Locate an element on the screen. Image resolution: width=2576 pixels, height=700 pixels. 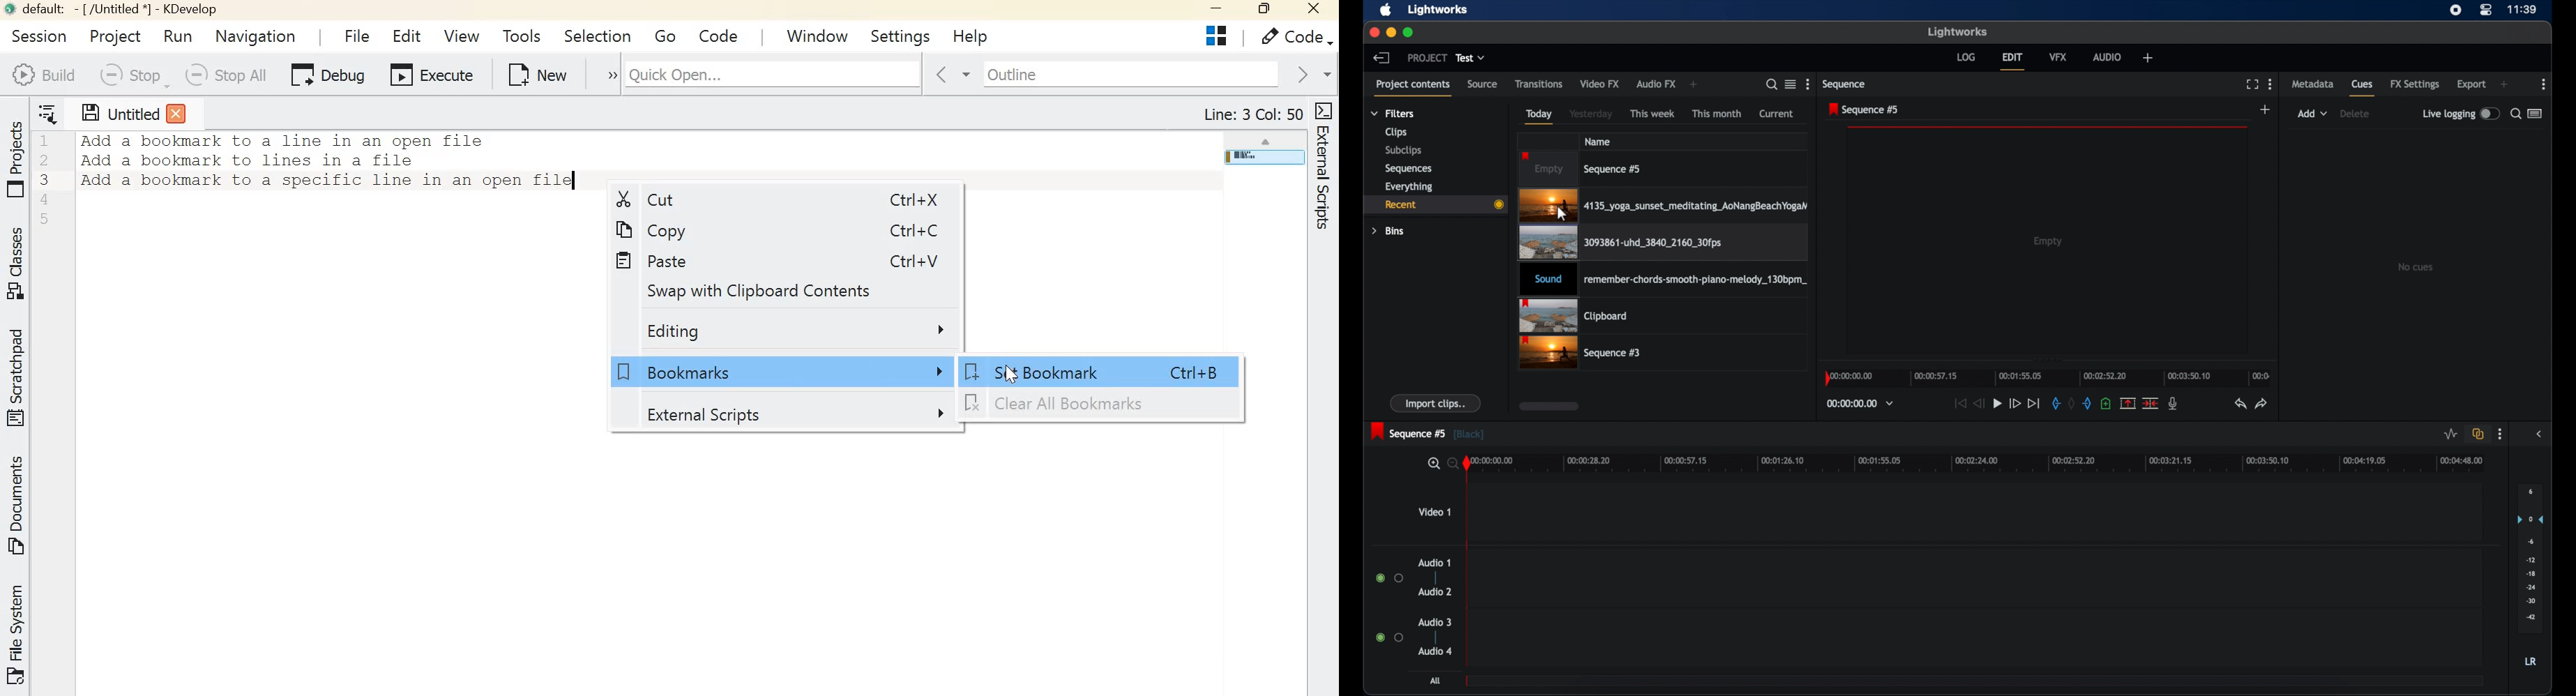
lightworks is located at coordinates (1438, 10).